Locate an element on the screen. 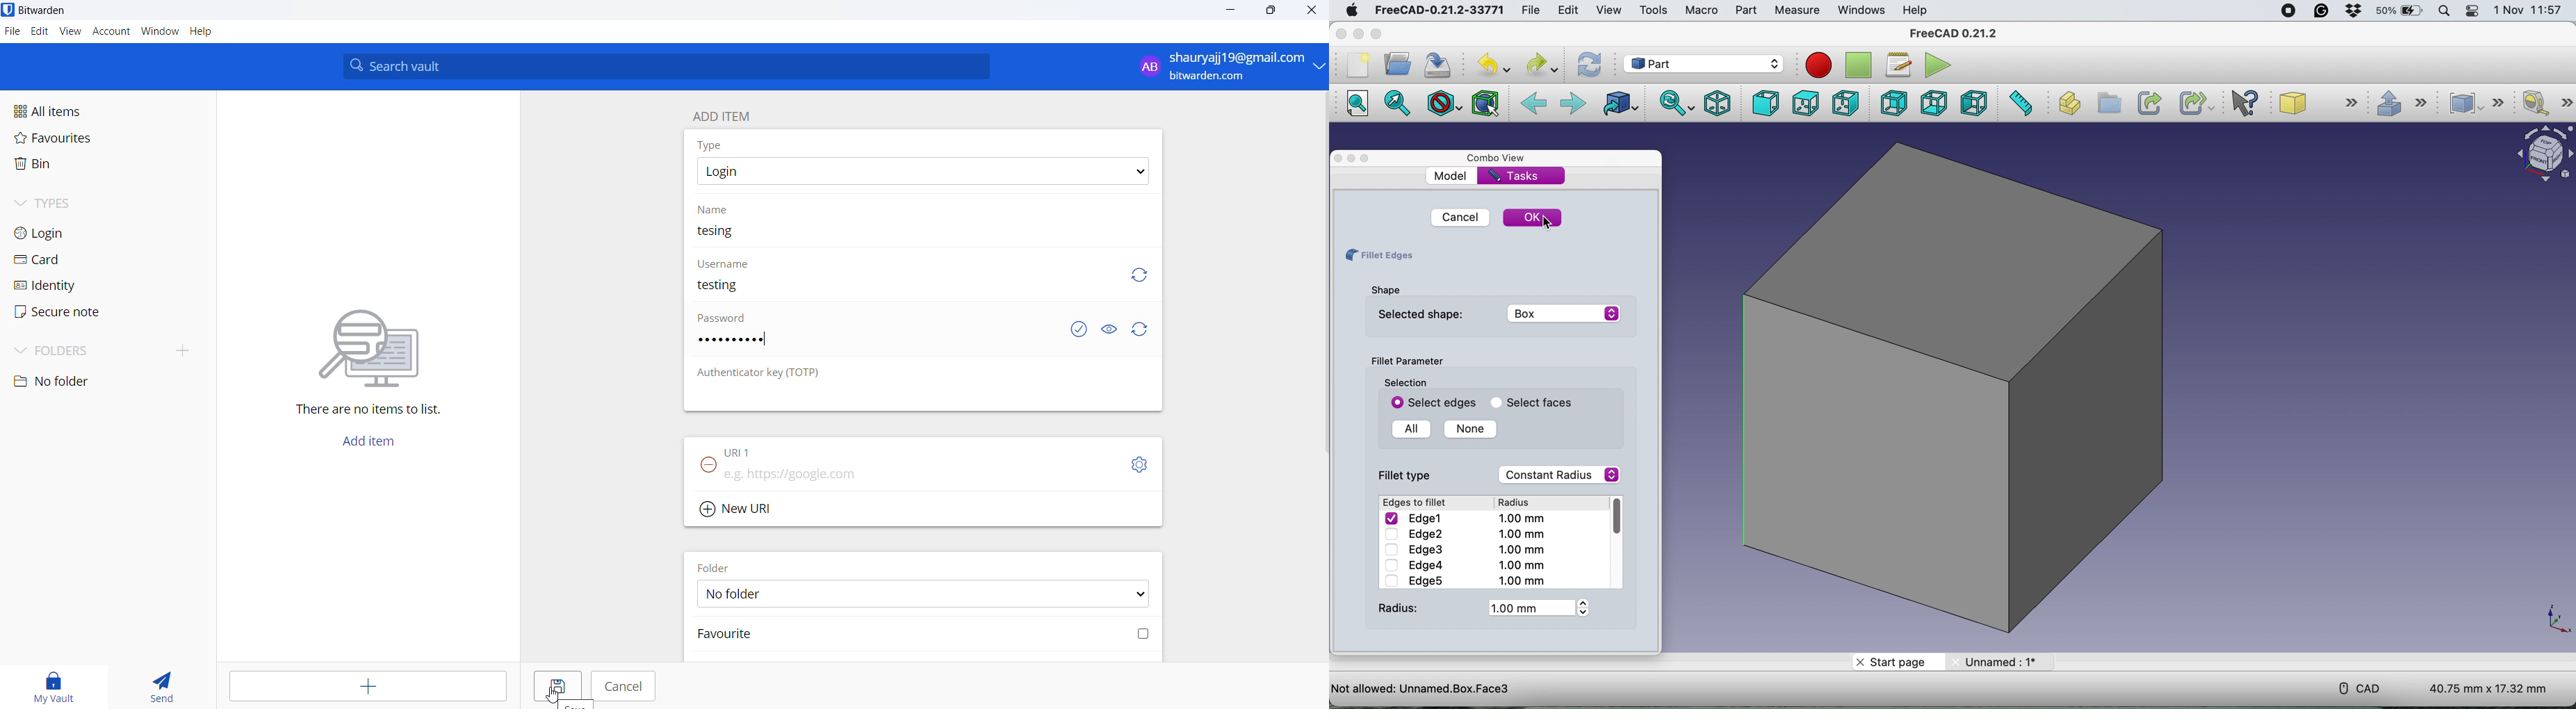 Image resolution: width=2576 pixels, height=728 pixels. minimize is located at coordinates (1232, 11).